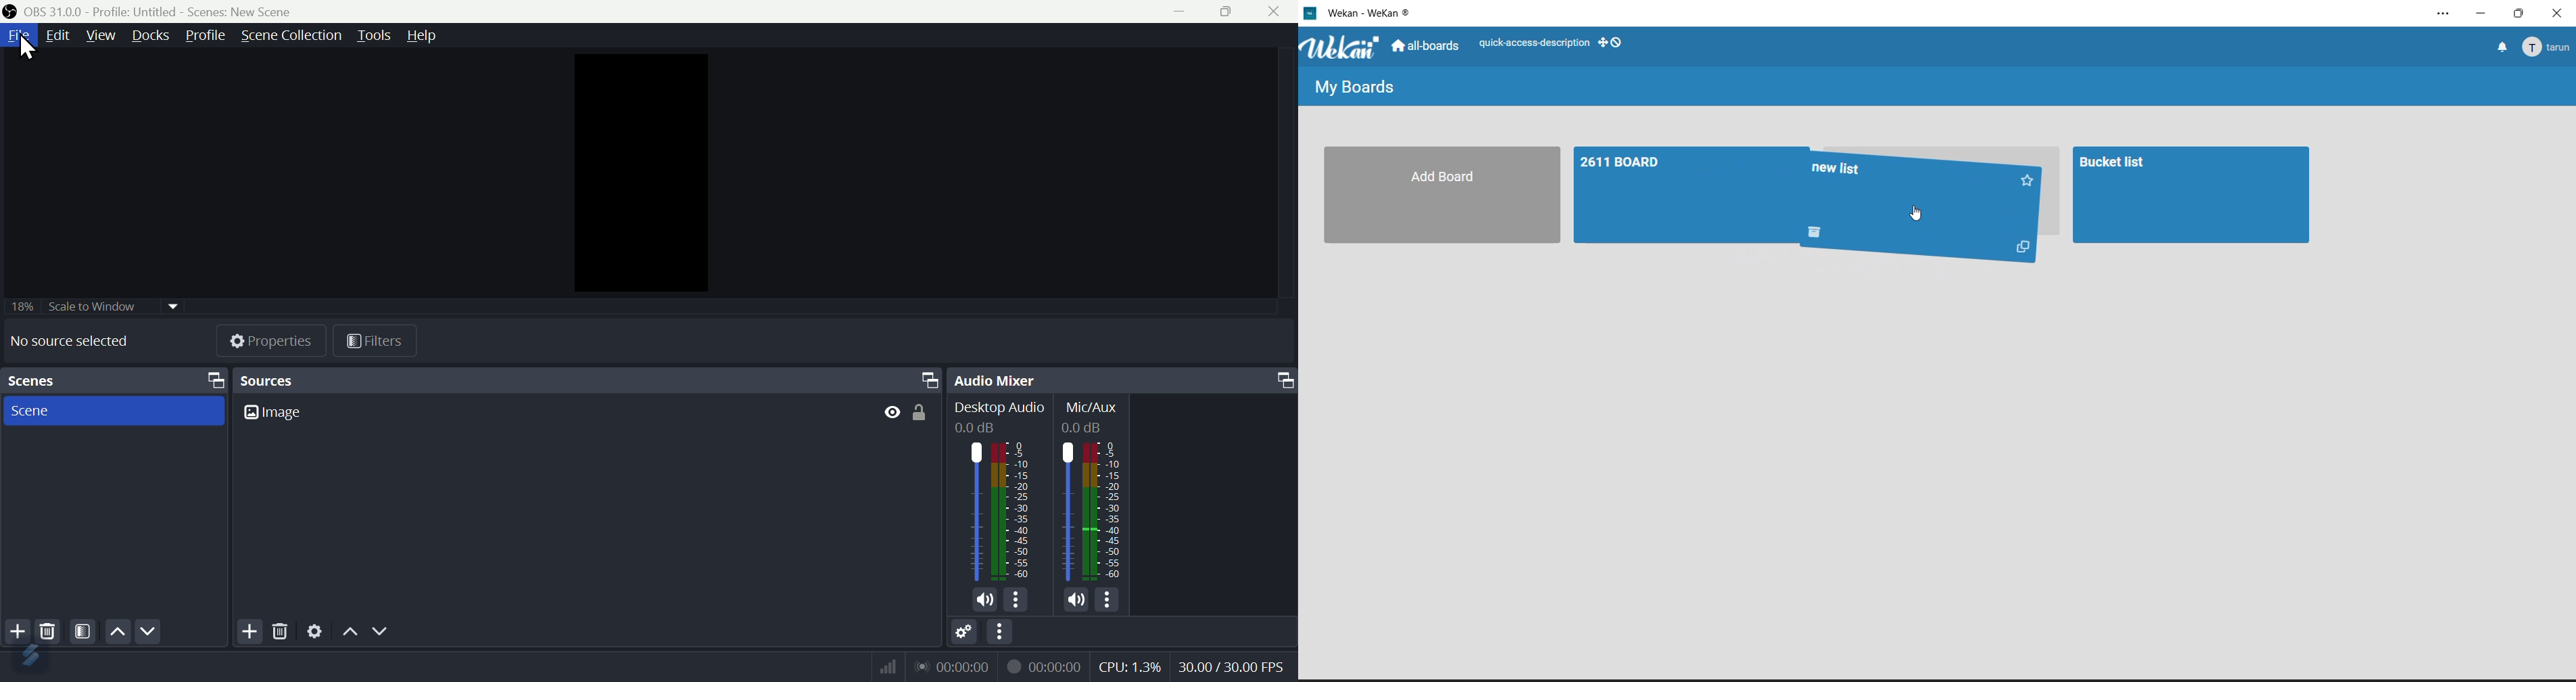  Describe the element at coordinates (295, 412) in the screenshot. I see `Image` at that location.